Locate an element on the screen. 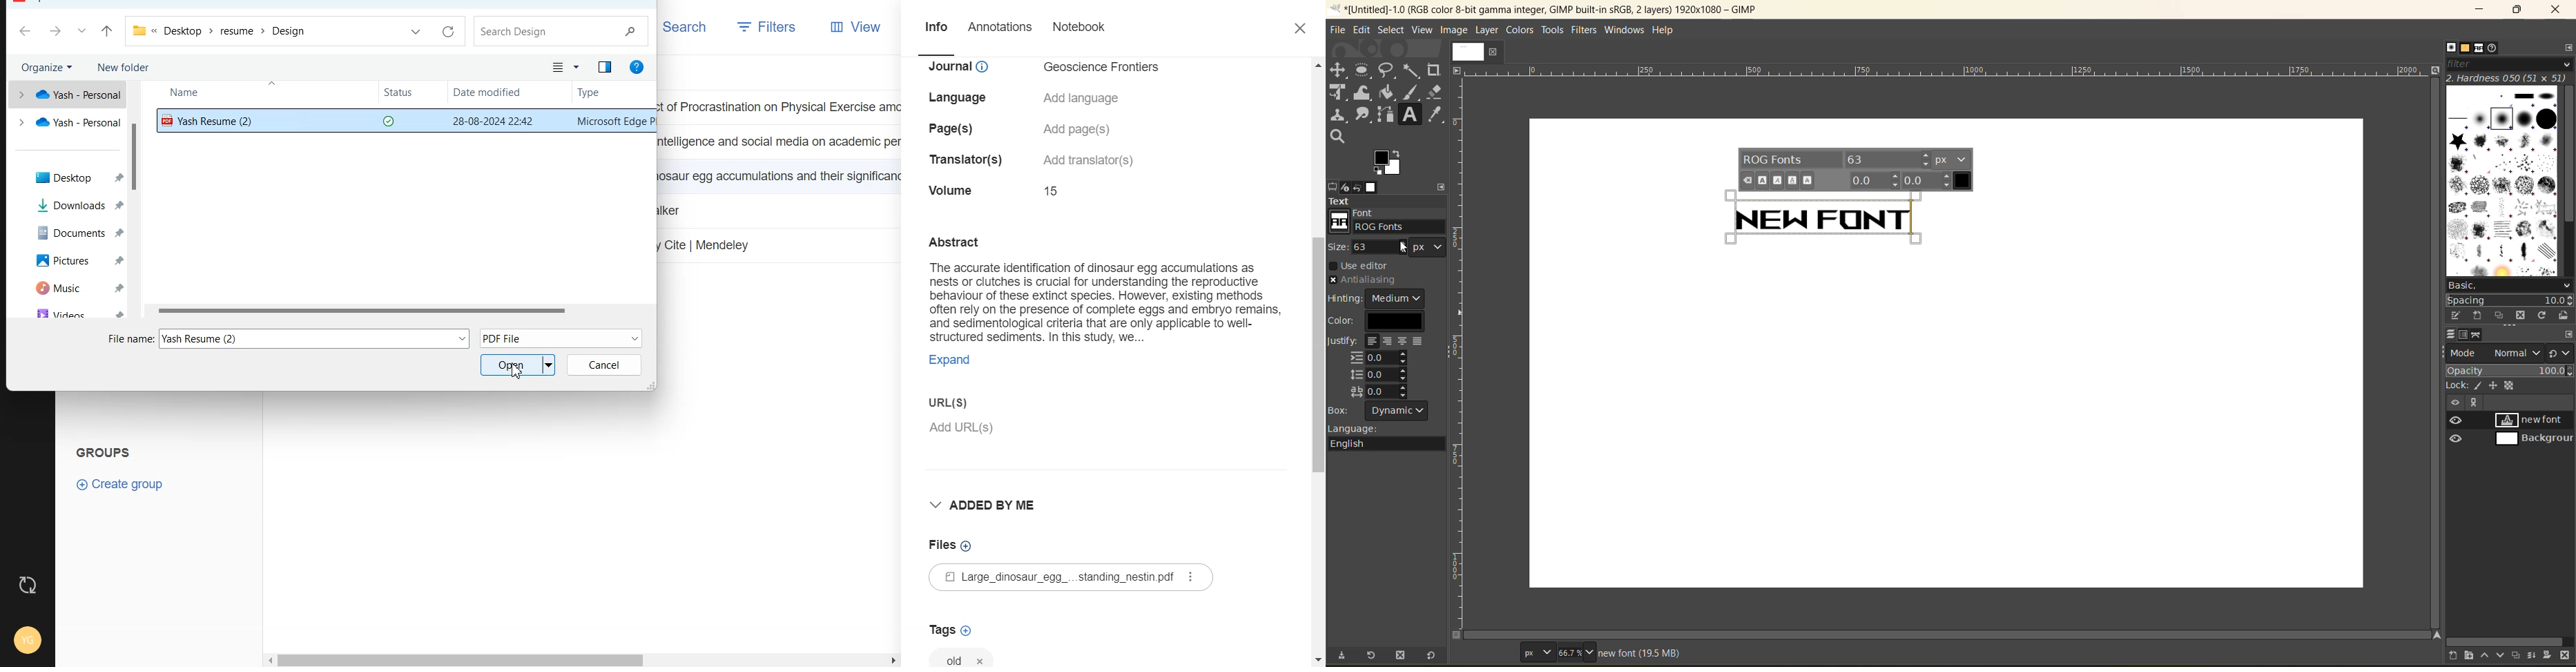 The height and width of the screenshot is (672, 2576). Status is located at coordinates (411, 93).